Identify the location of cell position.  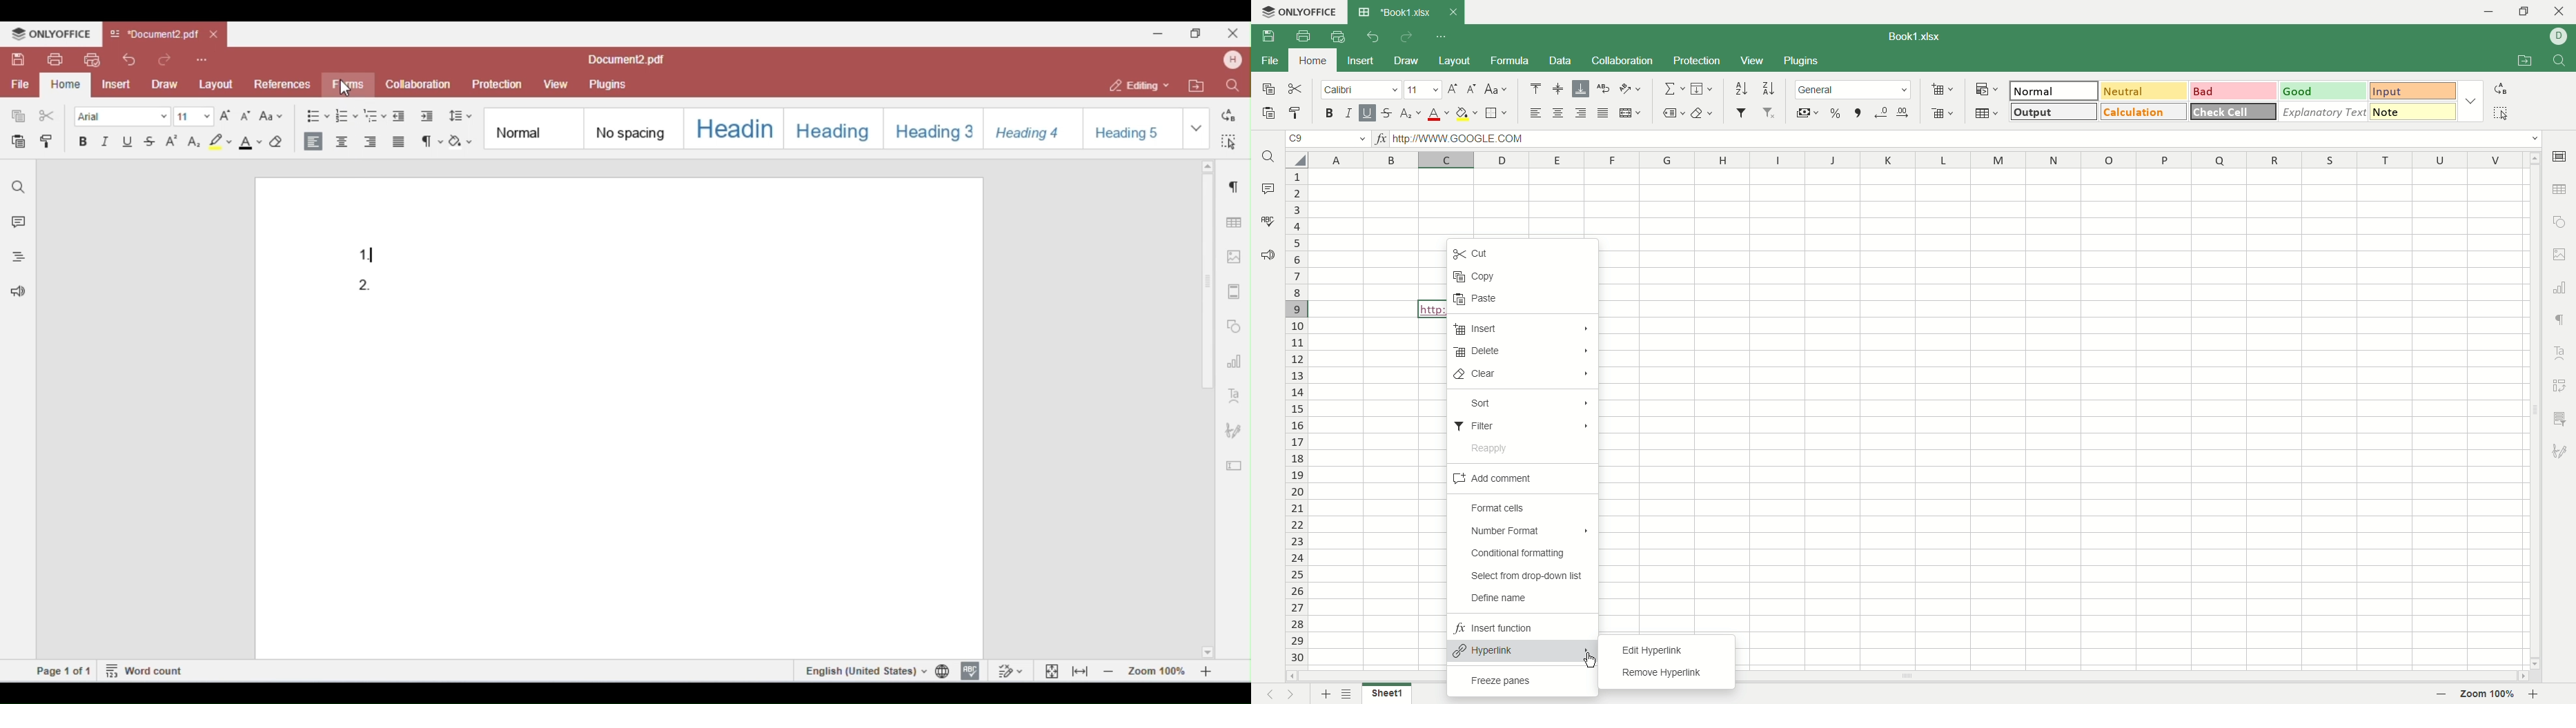
(1330, 140).